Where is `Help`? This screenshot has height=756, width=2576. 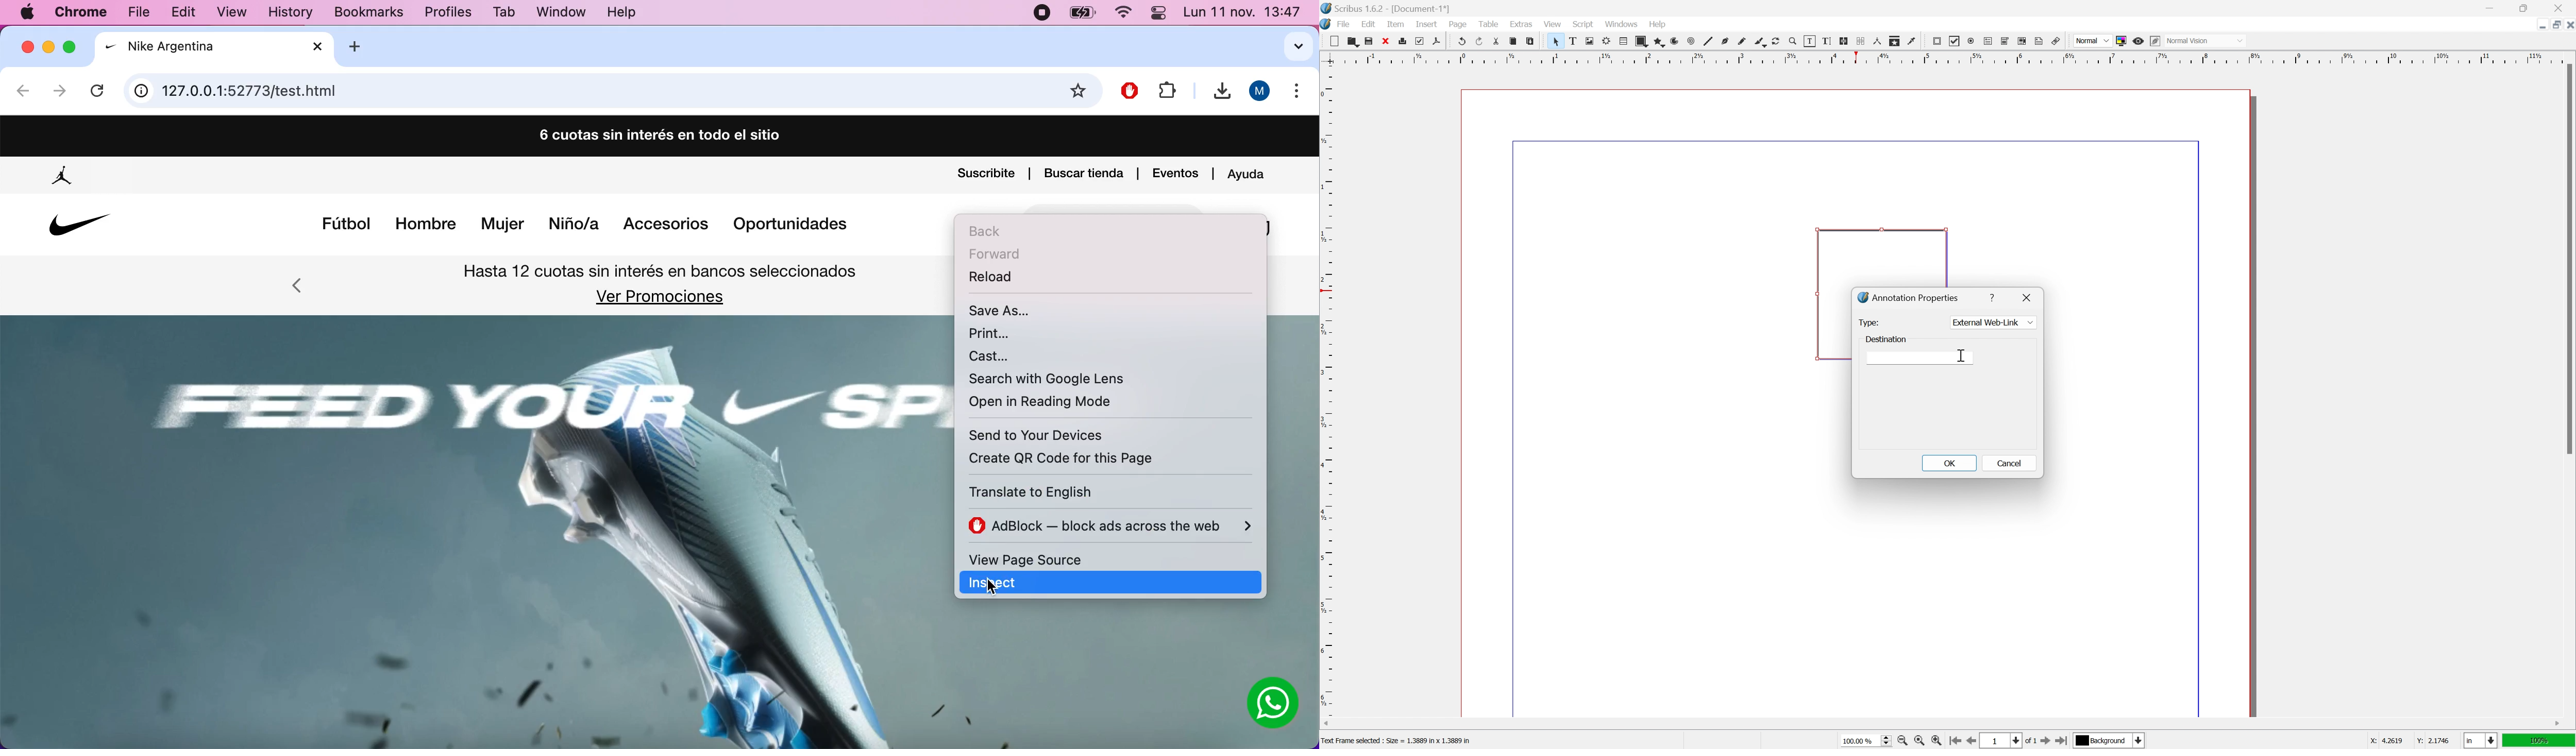 Help is located at coordinates (622, 13).